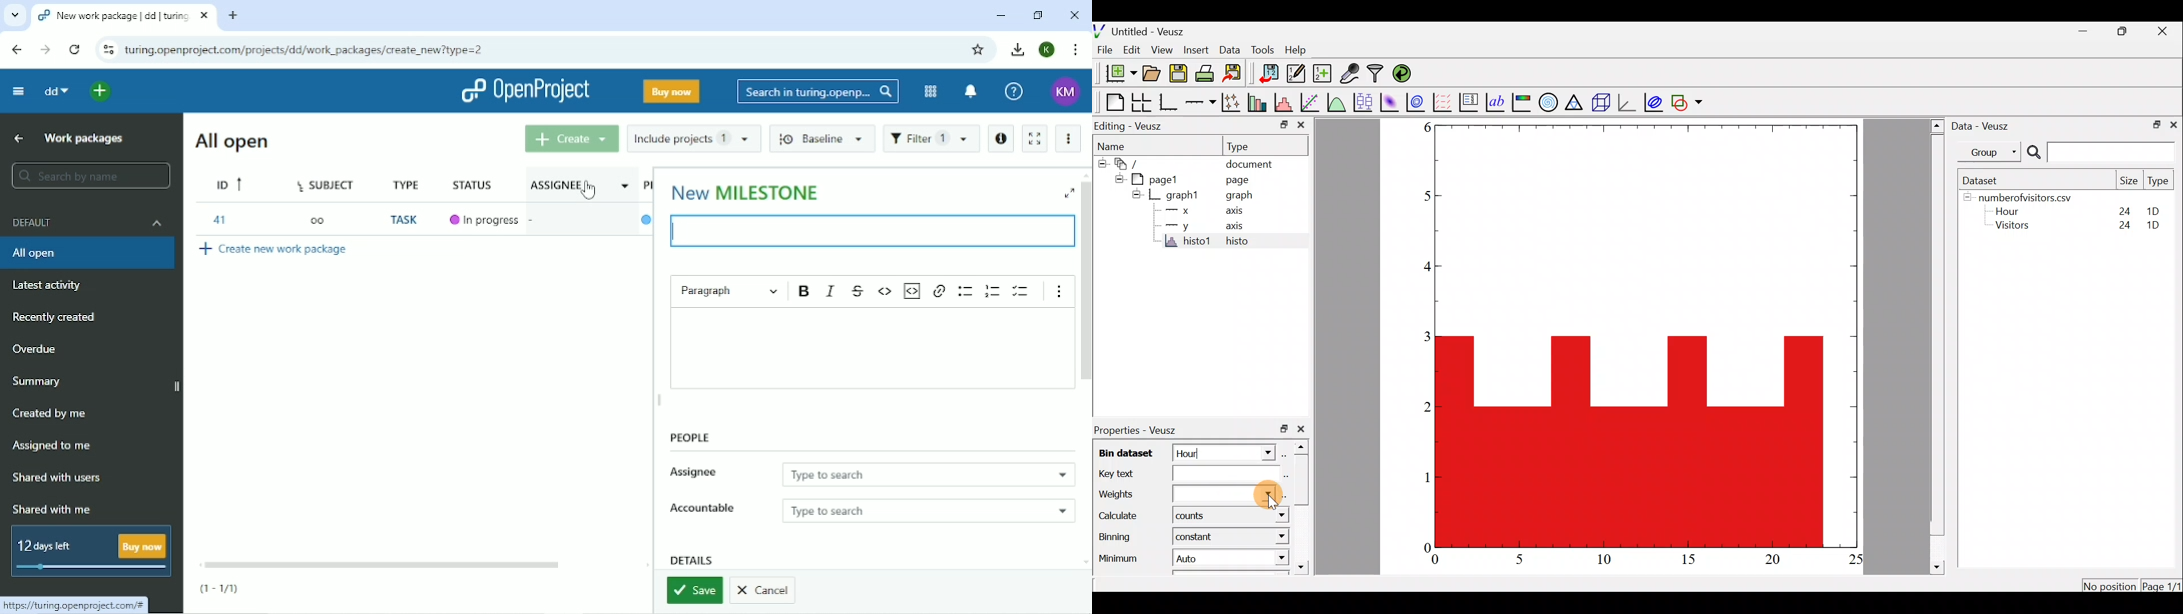  What do you see at coordinates (1468, 102) in the screenshot?
I see `plot key` at bounding box center [1468, 102].